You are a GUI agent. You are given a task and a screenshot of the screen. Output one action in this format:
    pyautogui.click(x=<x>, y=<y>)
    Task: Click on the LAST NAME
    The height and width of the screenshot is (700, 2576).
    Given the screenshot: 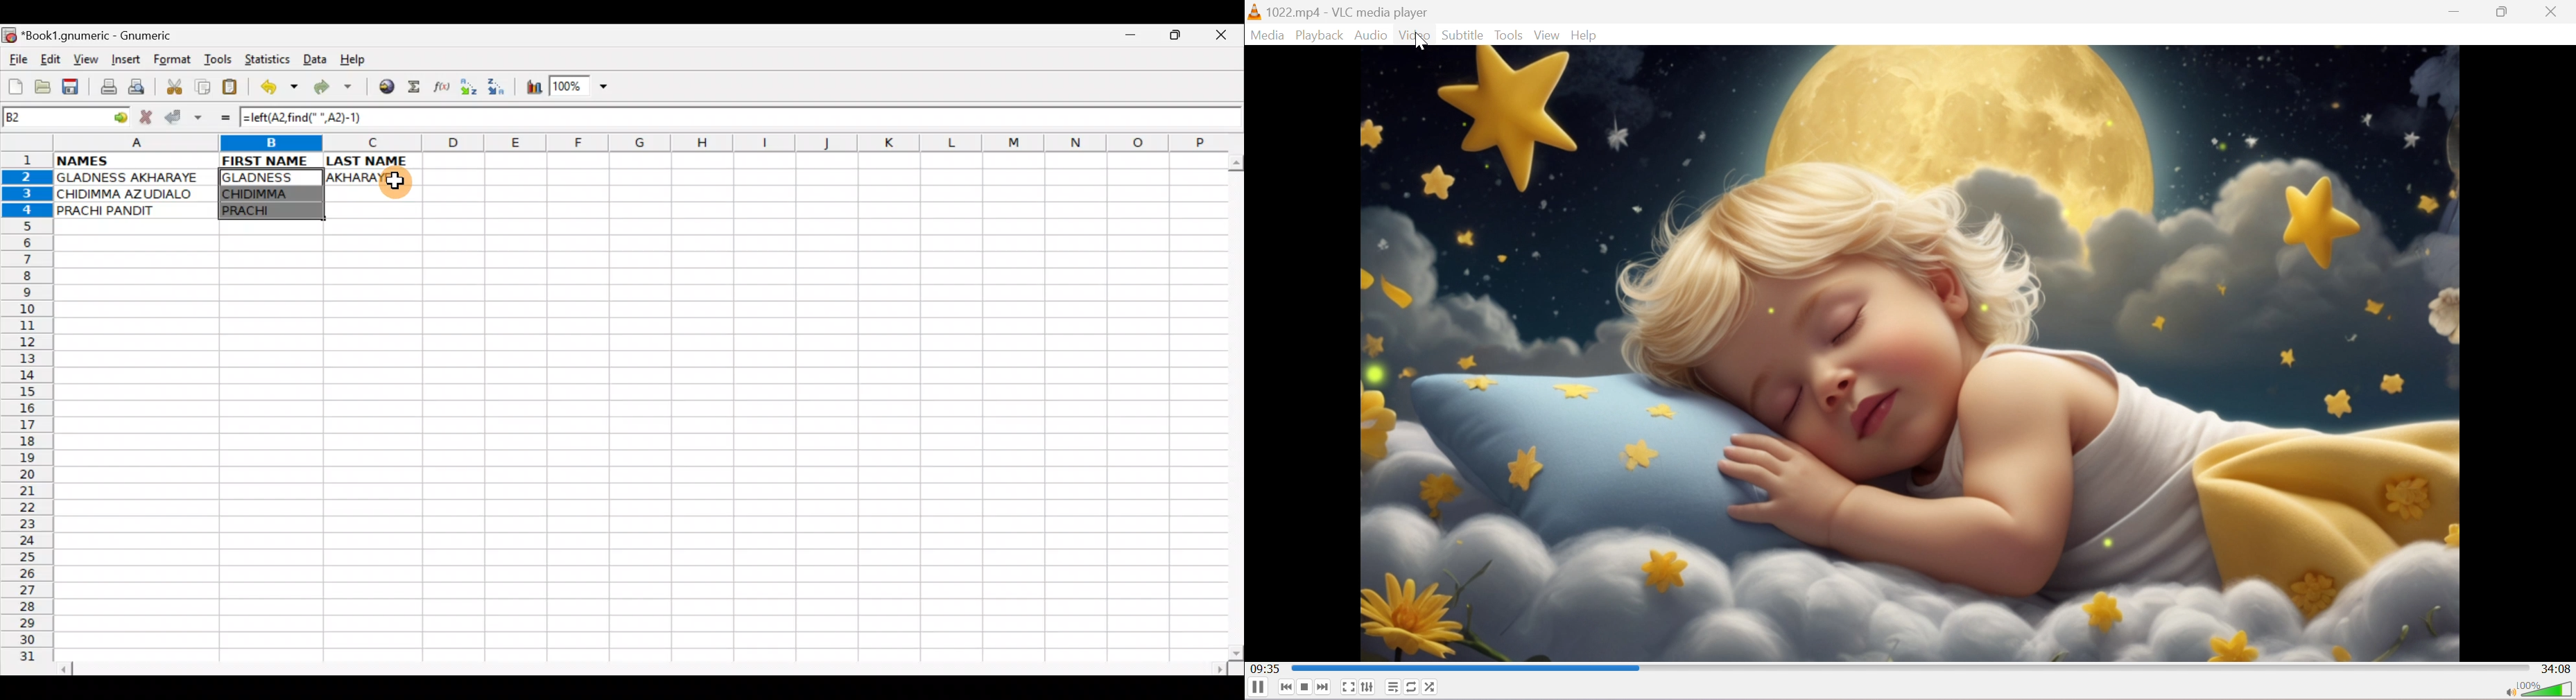 What is the action you would take?
    pyautogui.click(x=379, y=162)
    